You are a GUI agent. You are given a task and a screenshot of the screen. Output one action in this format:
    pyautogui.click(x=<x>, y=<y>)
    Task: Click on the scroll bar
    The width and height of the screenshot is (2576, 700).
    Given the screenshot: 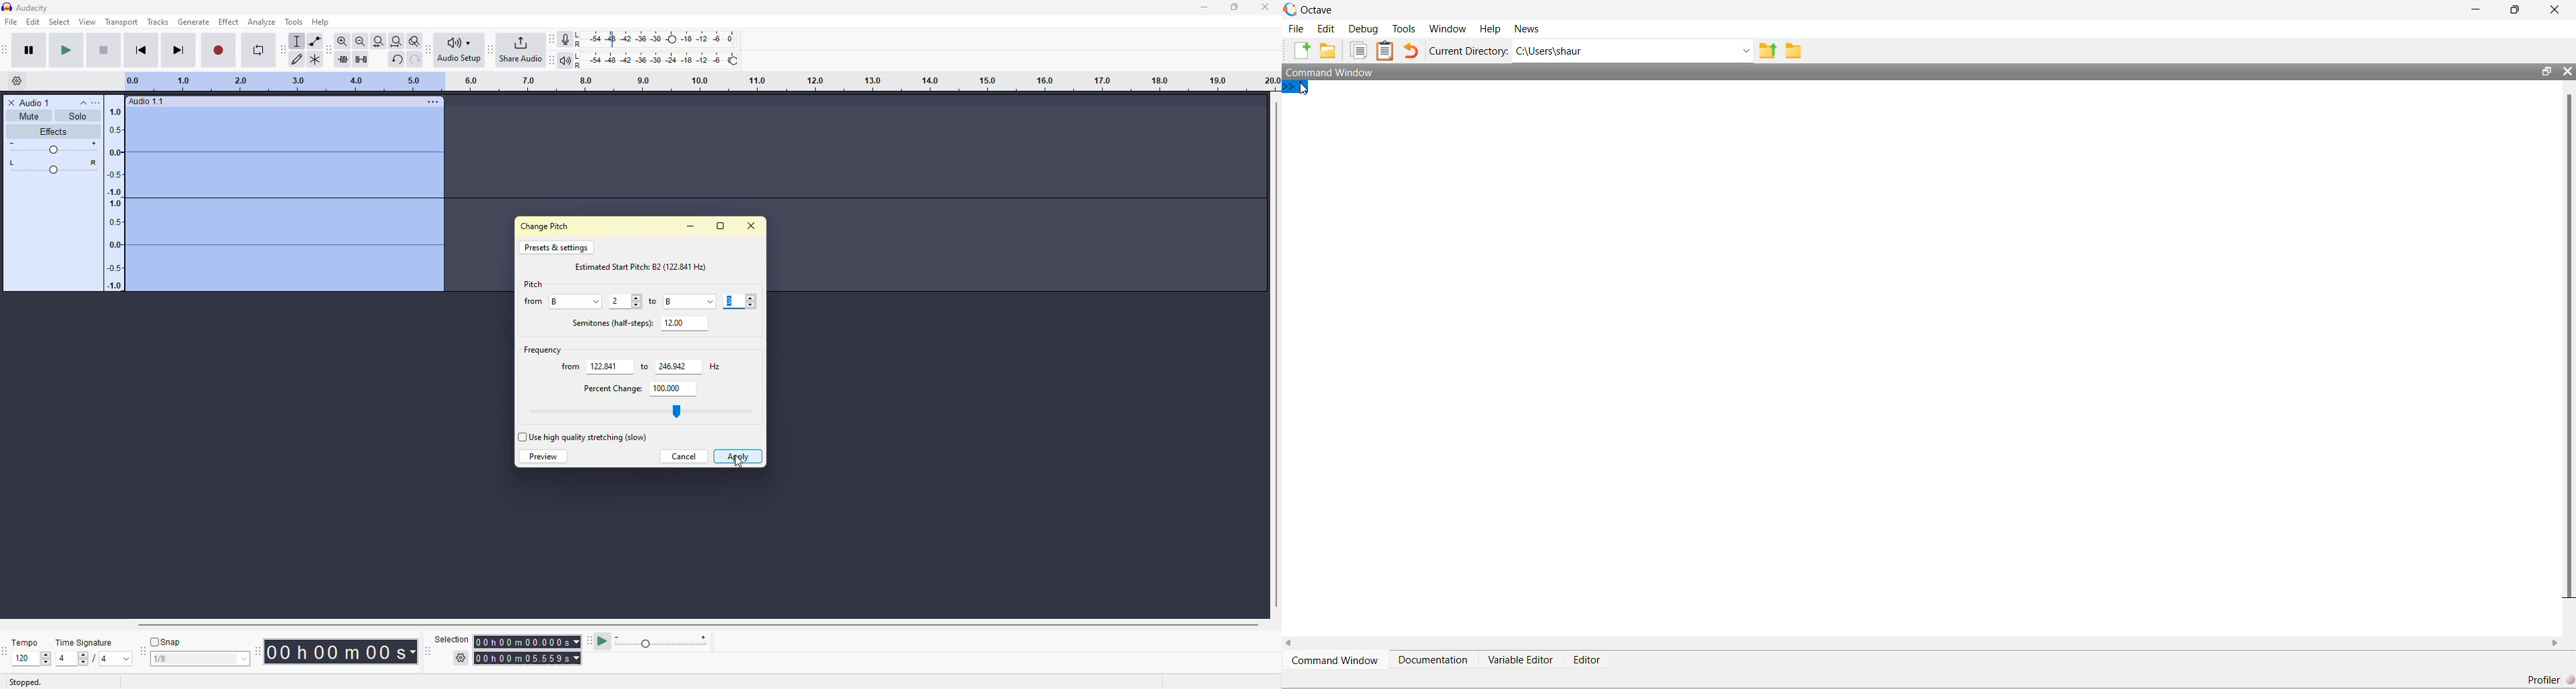 What is the action you would take?
    pyautogui.click(x=682, y=624)
    